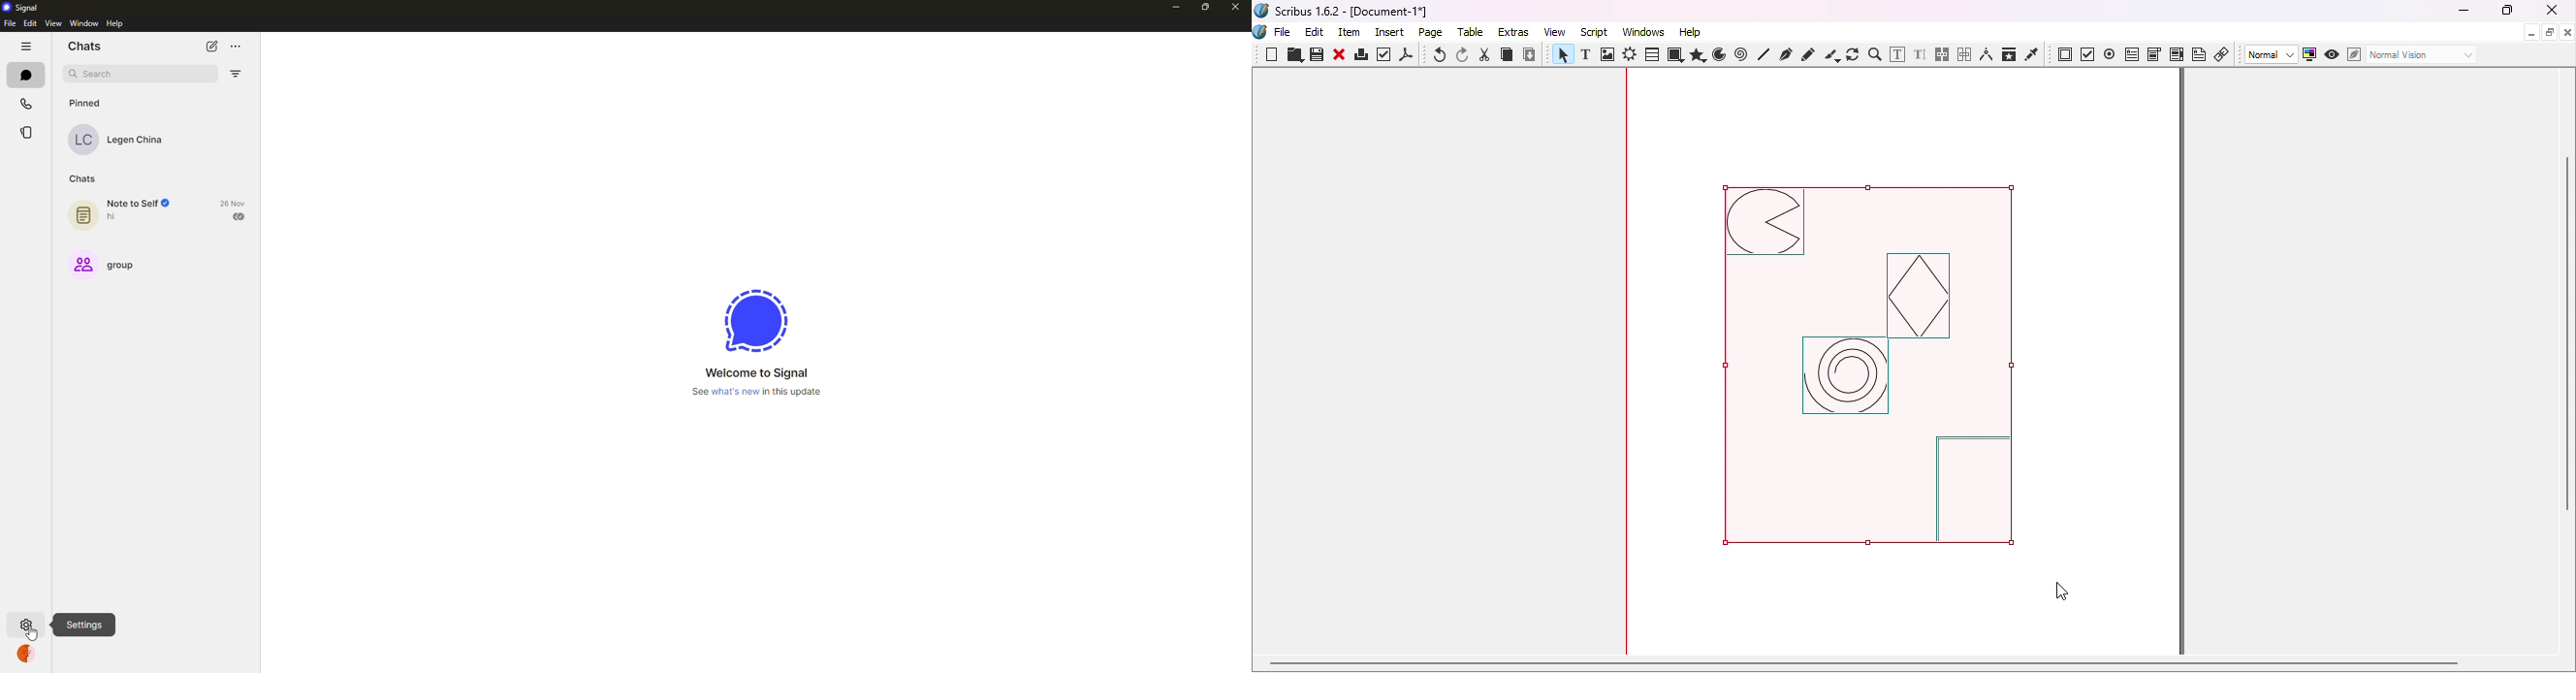 The width and height of the screenshot is (2576, 700). What do you see at coordinates (25, 74) in the screenshot?
I see `chats` at bounding box center [25, 74].